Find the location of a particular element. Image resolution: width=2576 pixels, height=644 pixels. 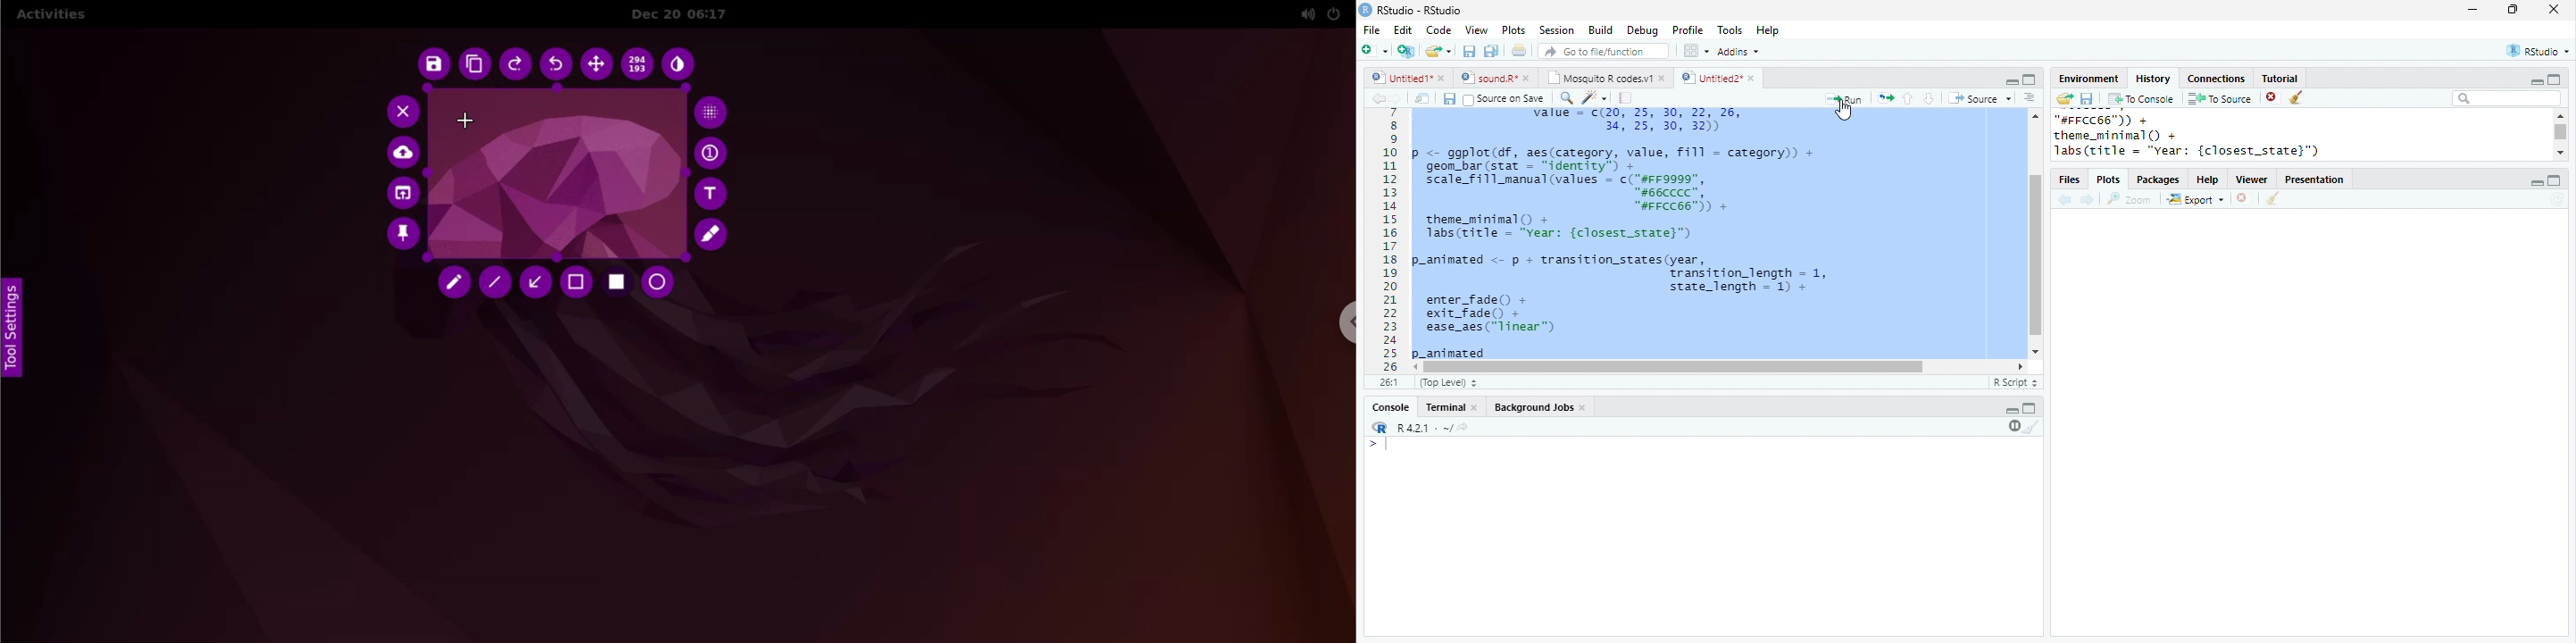

maximize is located at coordinates (2555, 180).